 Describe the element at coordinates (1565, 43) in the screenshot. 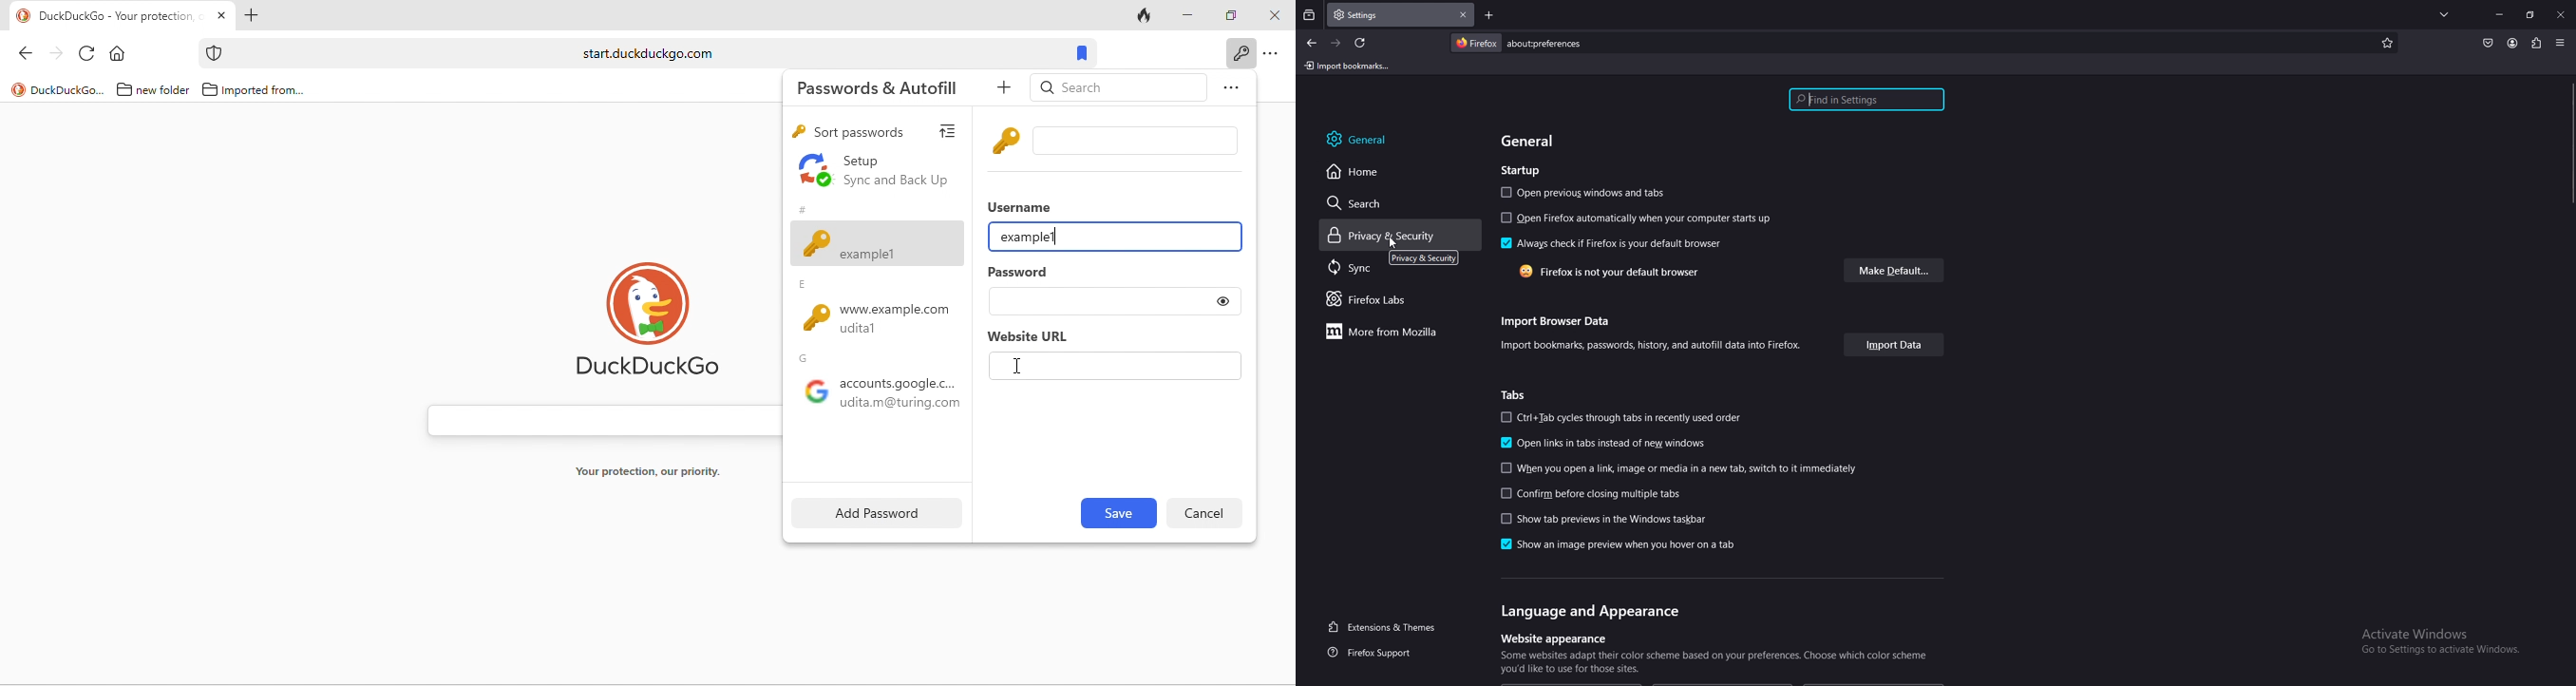

I see `search bar` at that location.